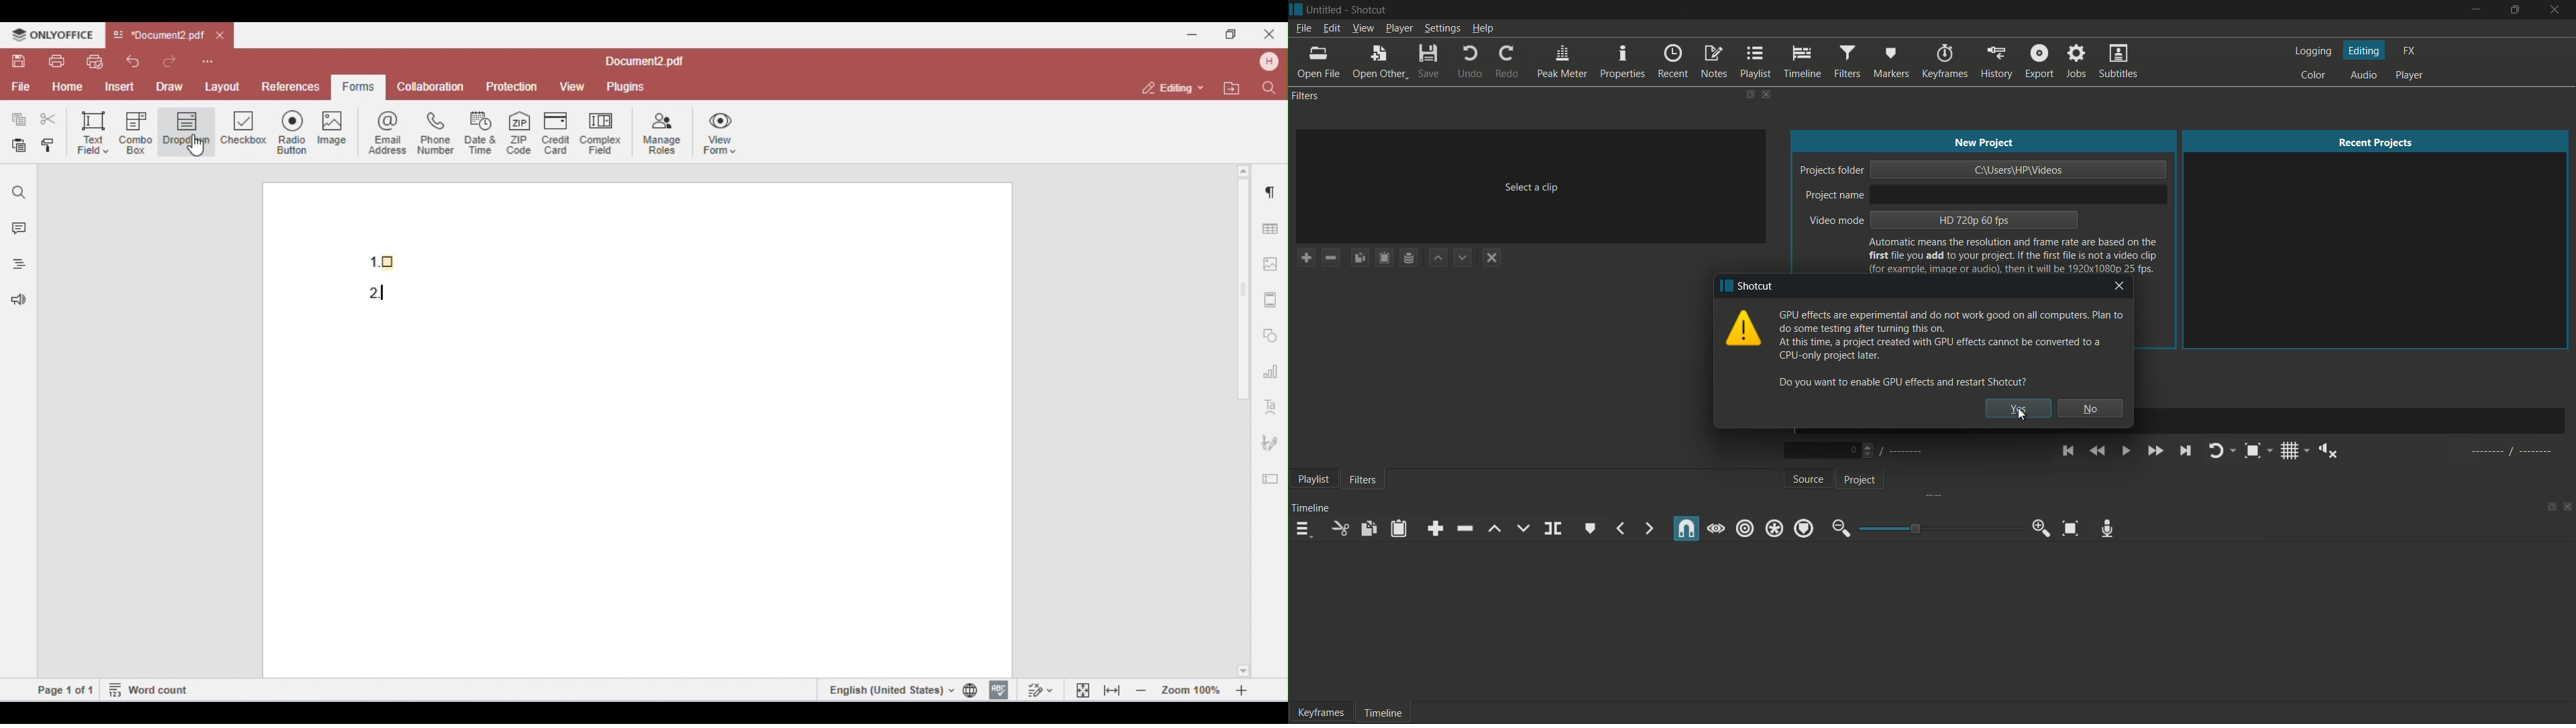  What do you see at coordinates (2068, 451) in the screenshot?
I see `skip to the previous point` at bounding box center [2068, 451].